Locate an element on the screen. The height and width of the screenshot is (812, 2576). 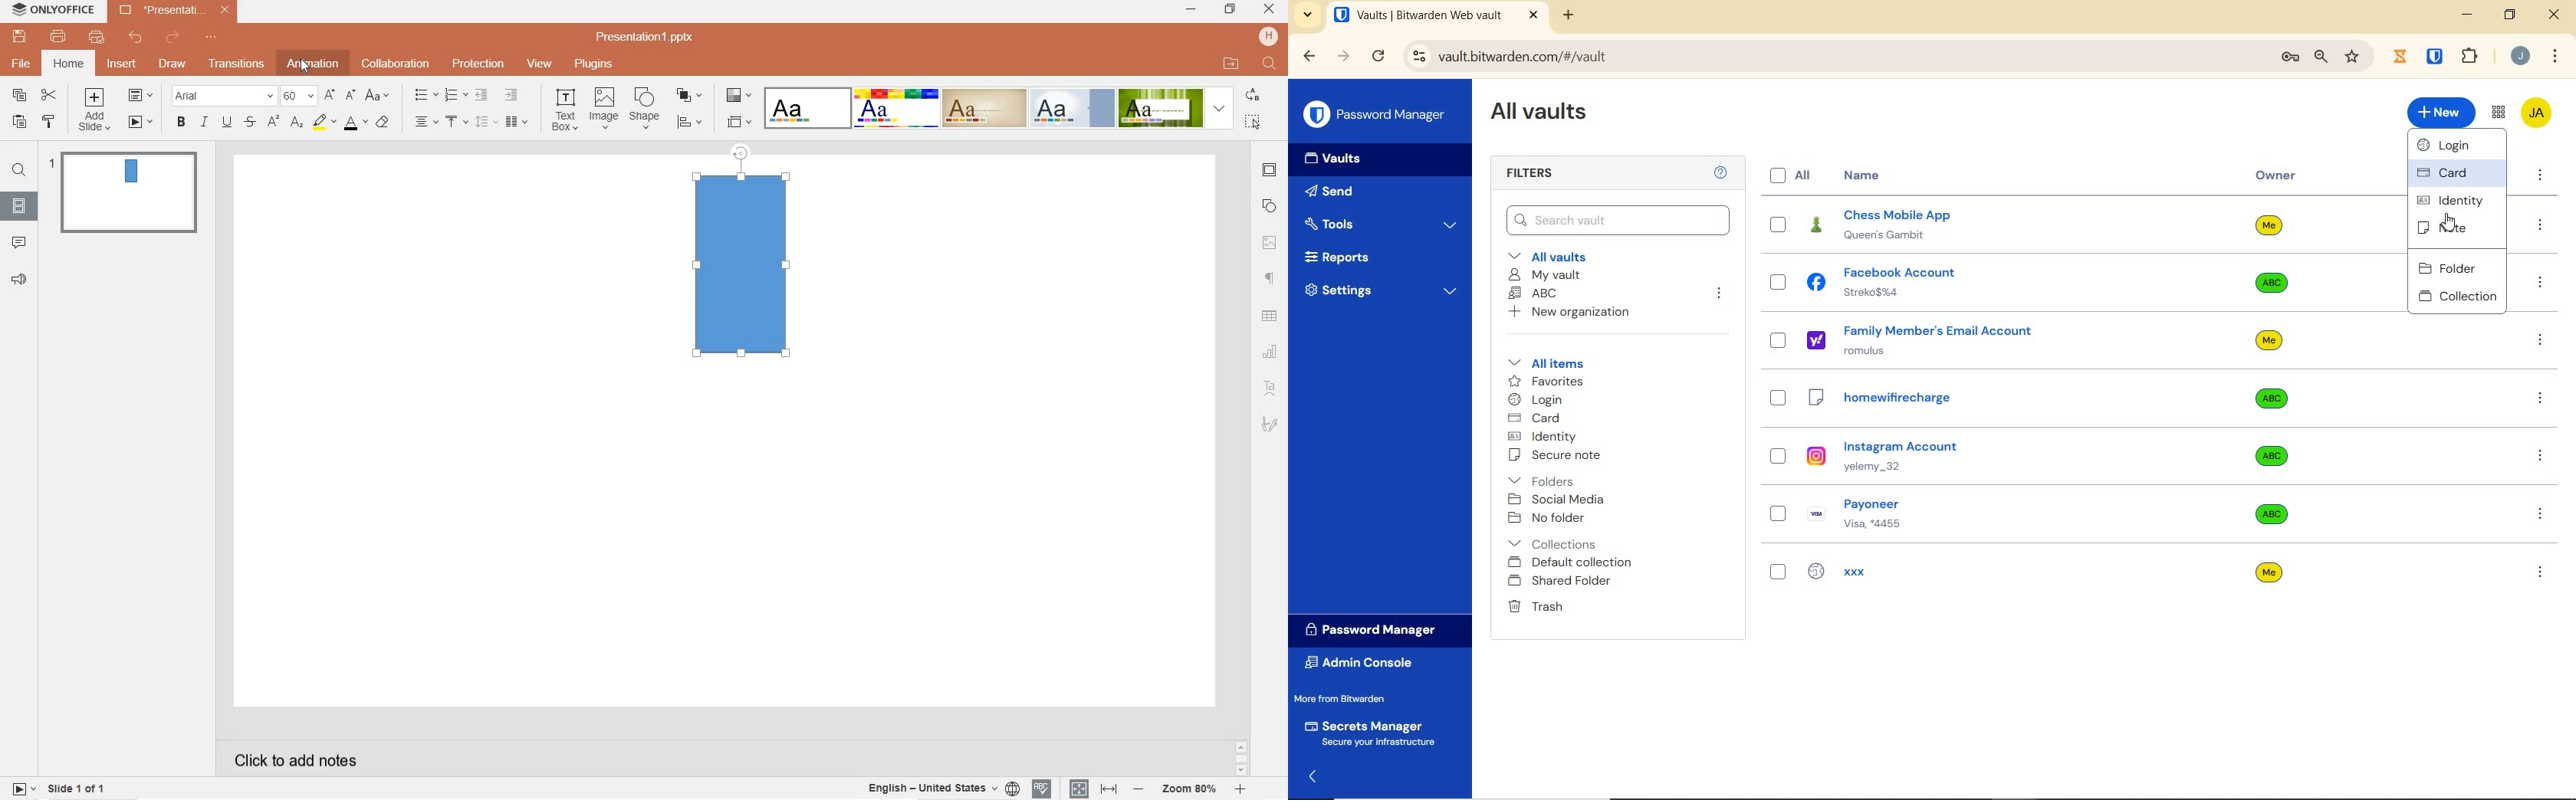
checkbox is located at coordinates (1778, 223).